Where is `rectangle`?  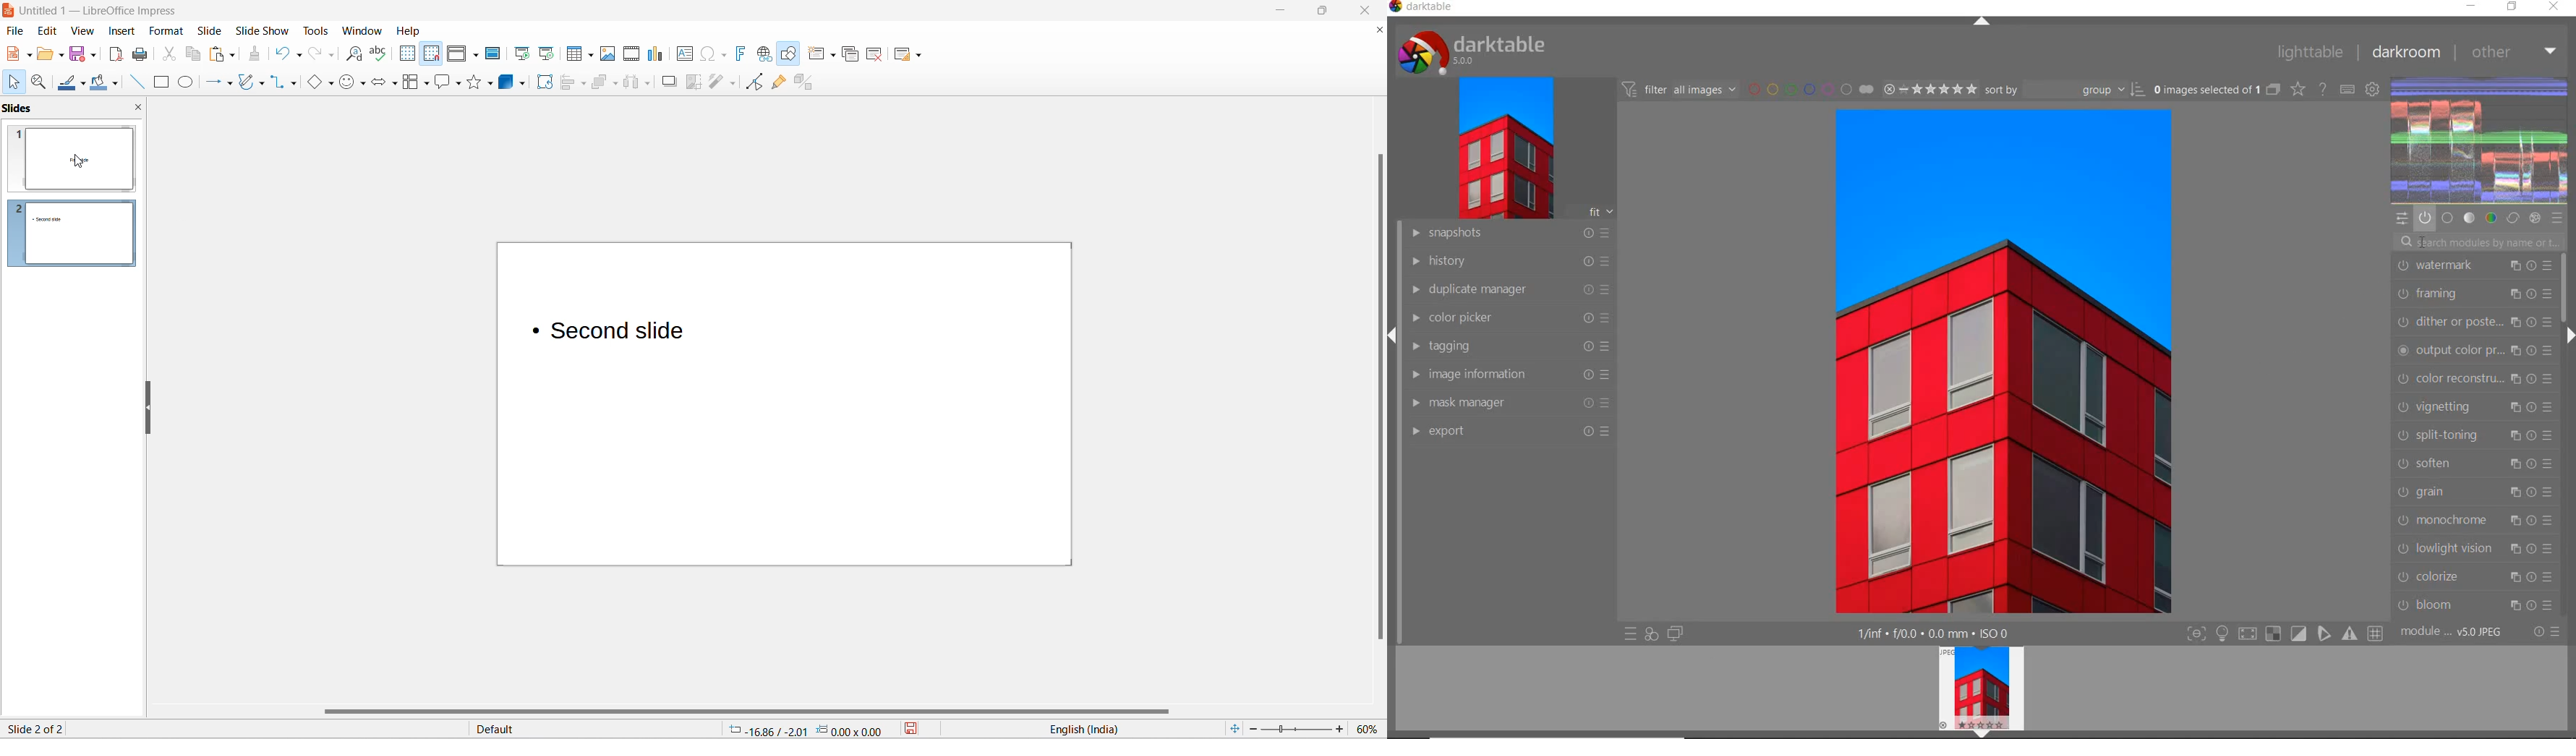
rectangle is located at coordinates (163, 83).